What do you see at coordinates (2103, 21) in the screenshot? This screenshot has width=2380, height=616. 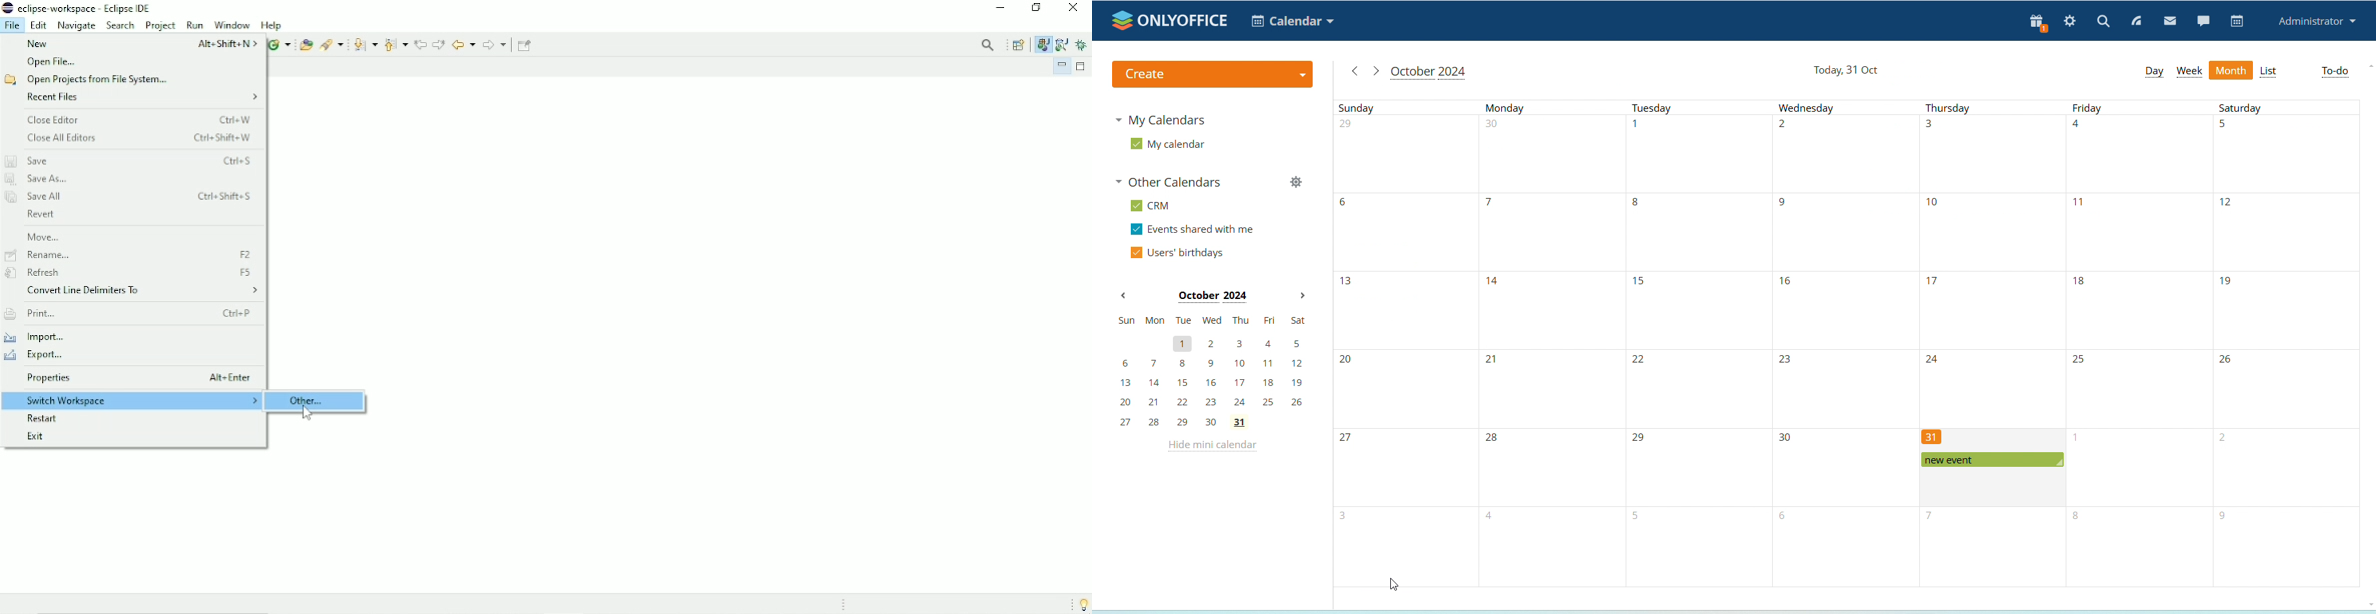 I see `search` at bounding box center [2103, 21].